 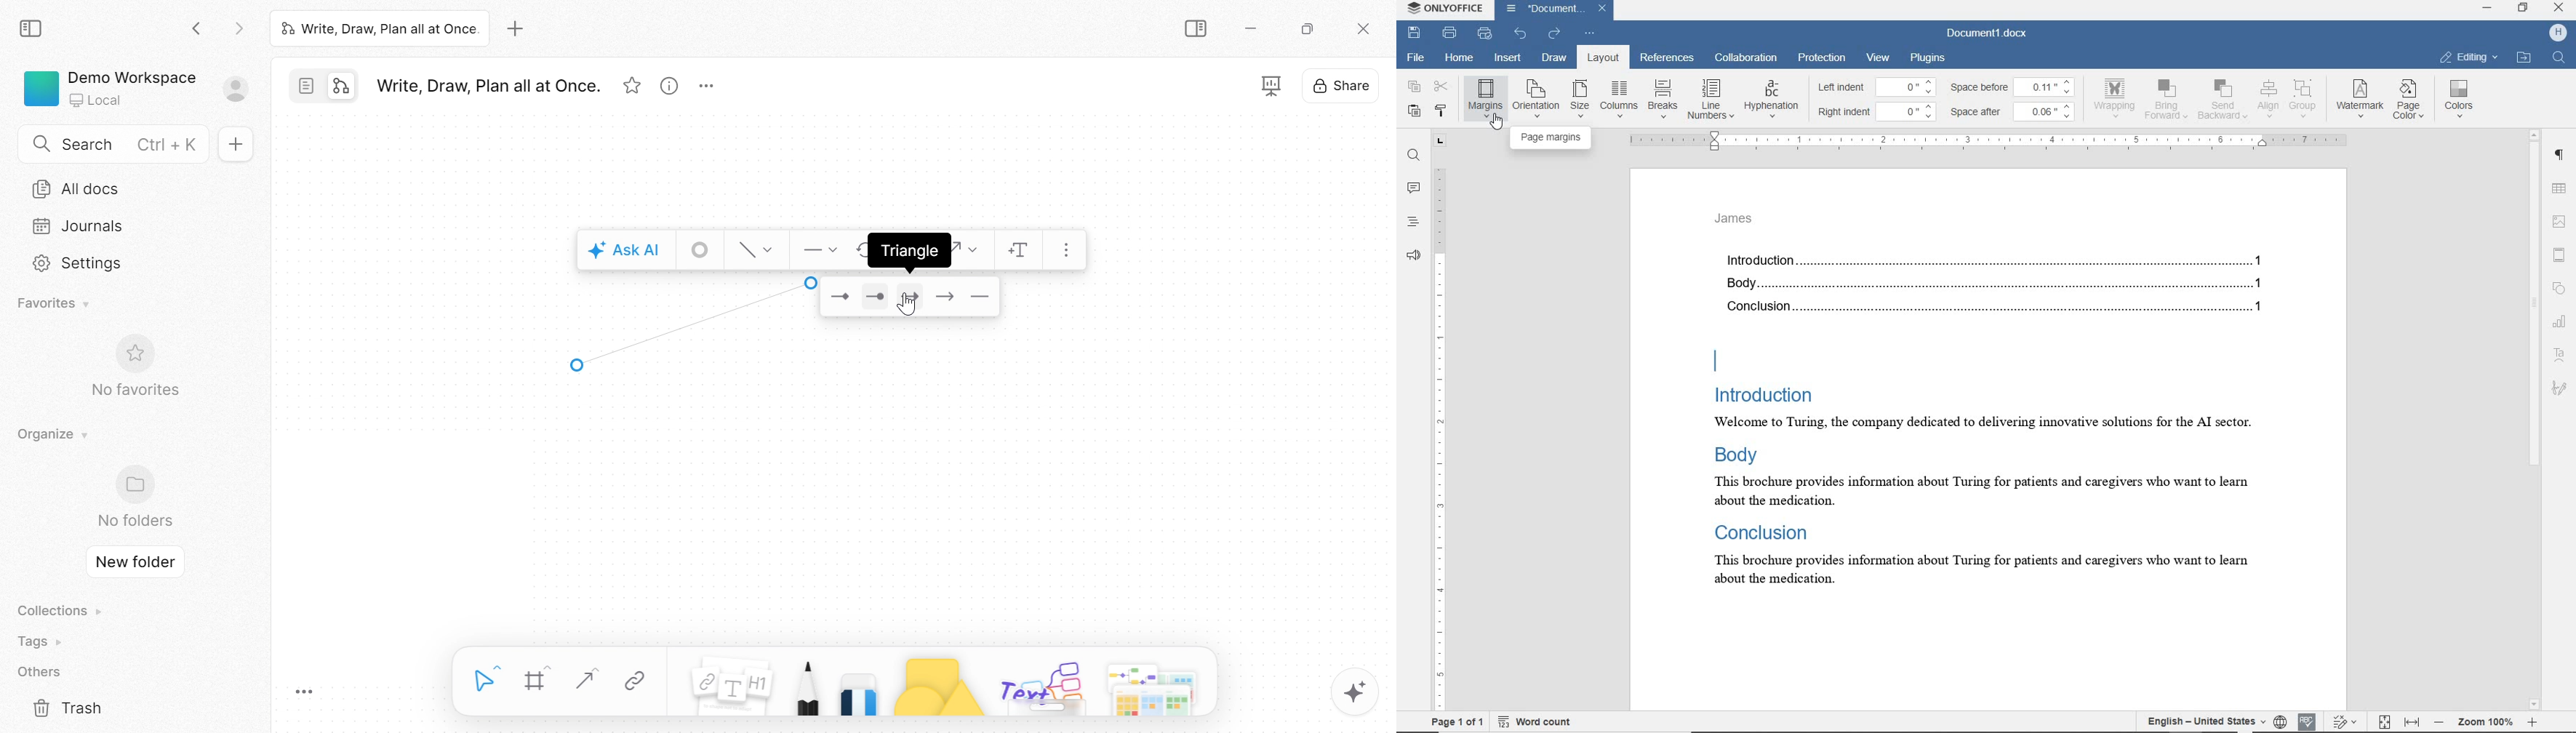 I want to click on Style, so click(x=758, y=248).